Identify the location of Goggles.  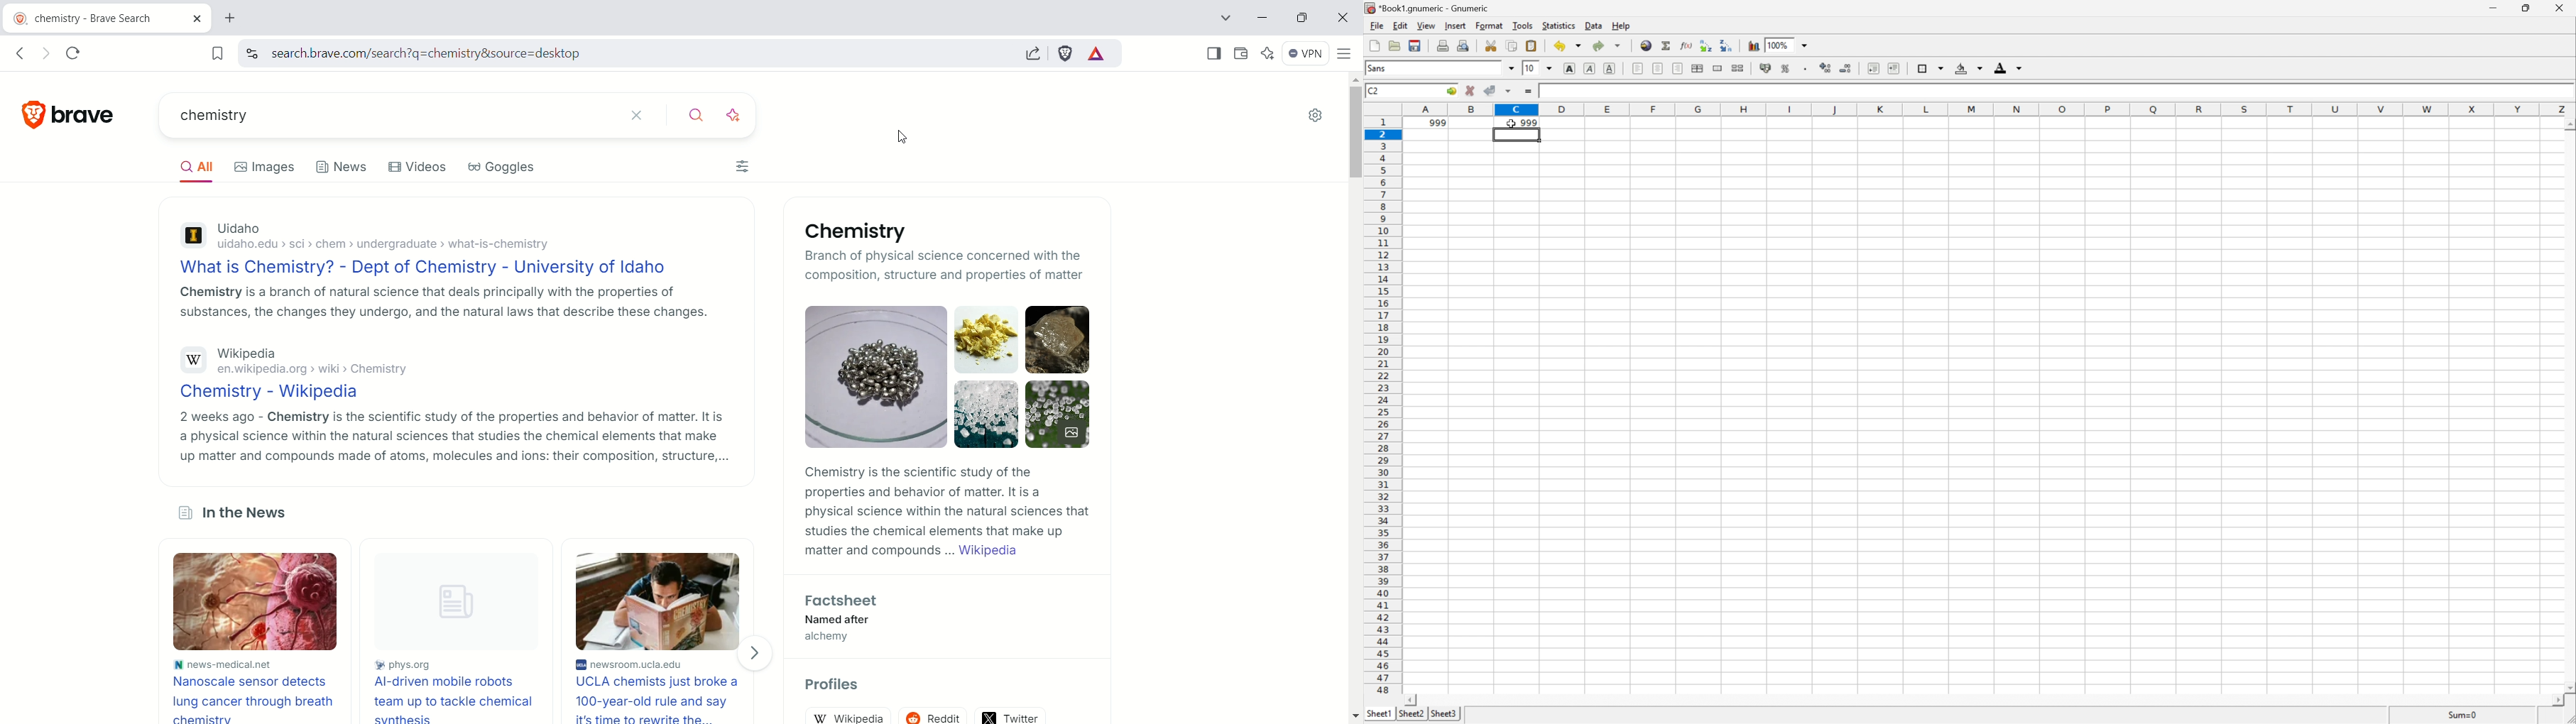
(503, 167).